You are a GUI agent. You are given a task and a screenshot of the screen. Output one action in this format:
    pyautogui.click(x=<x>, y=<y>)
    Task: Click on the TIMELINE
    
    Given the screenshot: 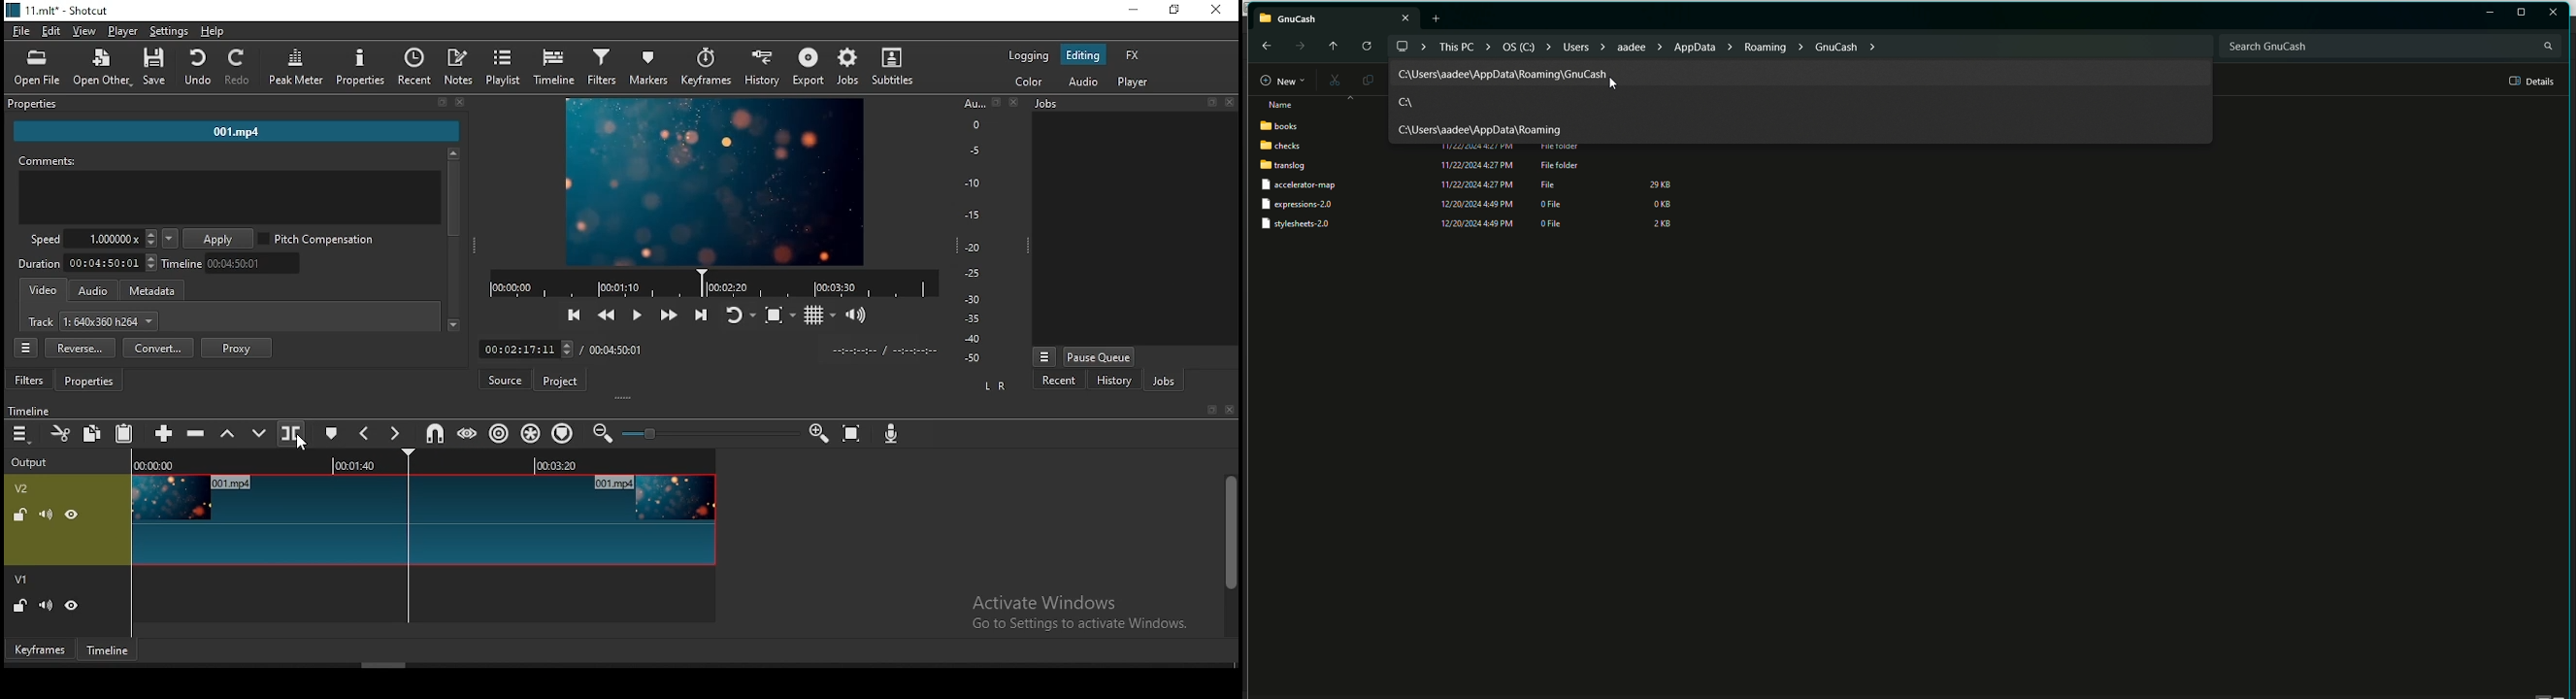 What is the action you would take?
    pyautogui.click(x=712, y=283)
    